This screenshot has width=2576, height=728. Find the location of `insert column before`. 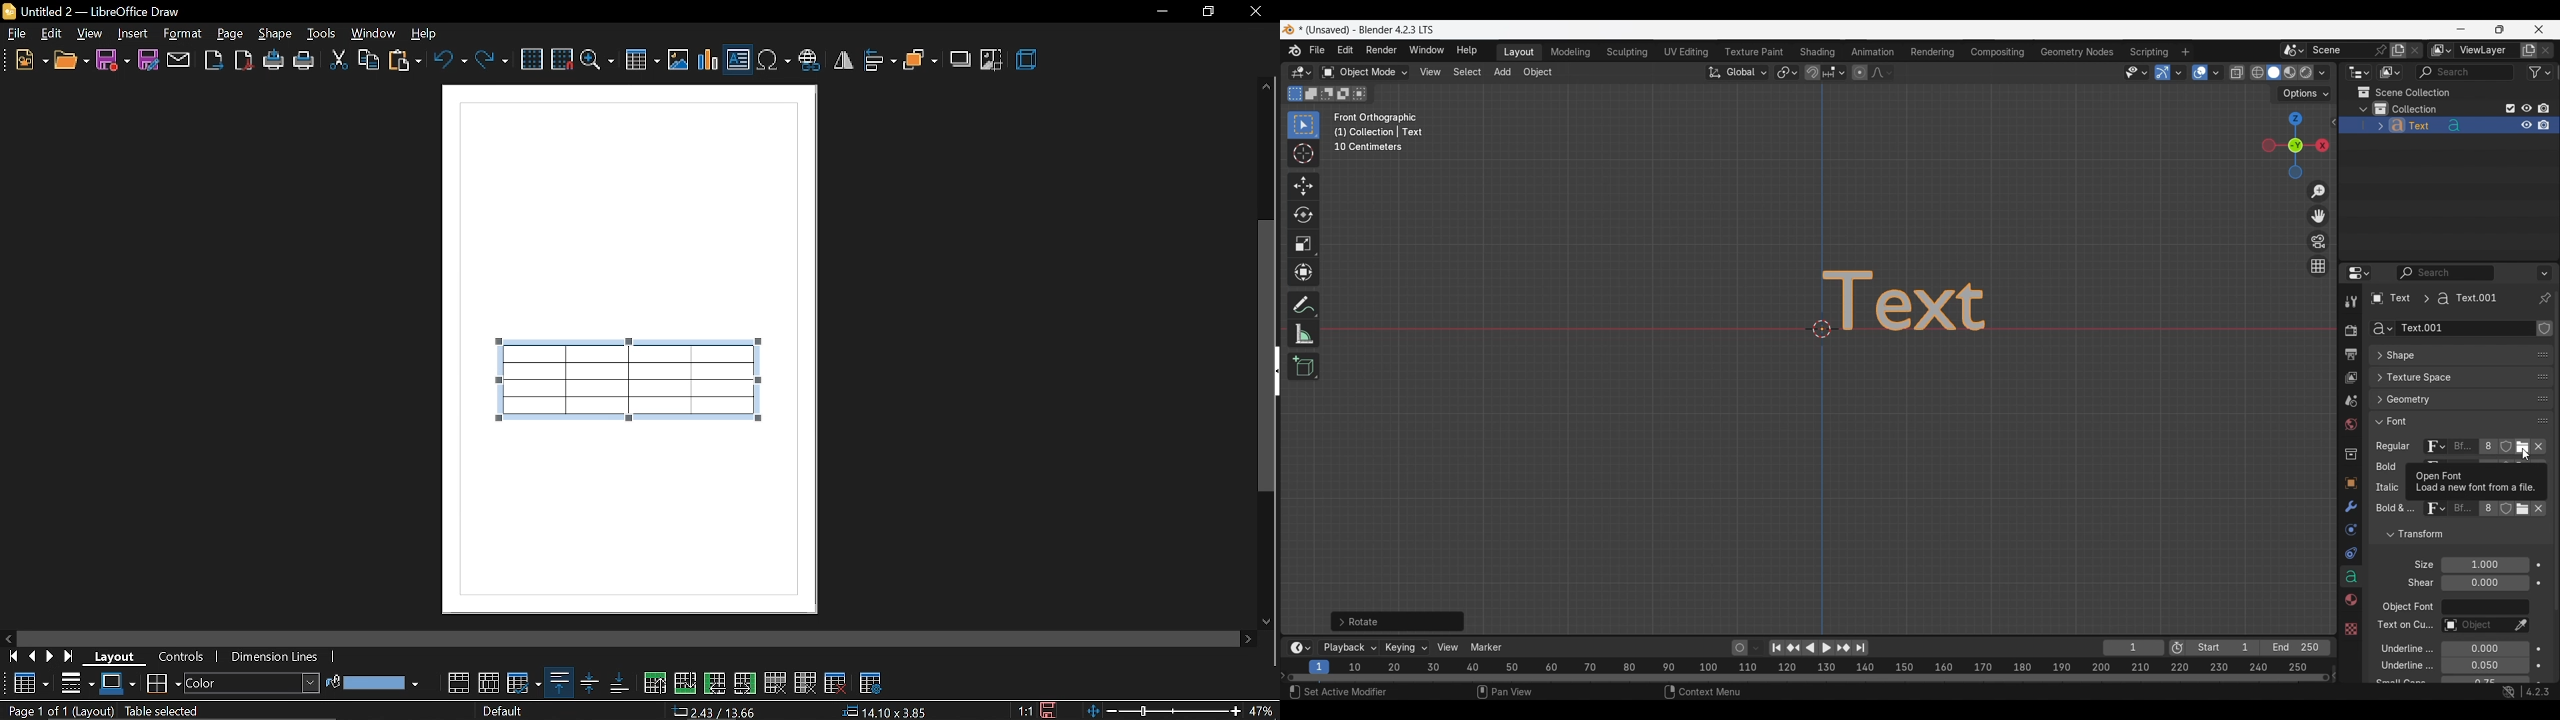

insert column before is located at coordinates (715, 683).